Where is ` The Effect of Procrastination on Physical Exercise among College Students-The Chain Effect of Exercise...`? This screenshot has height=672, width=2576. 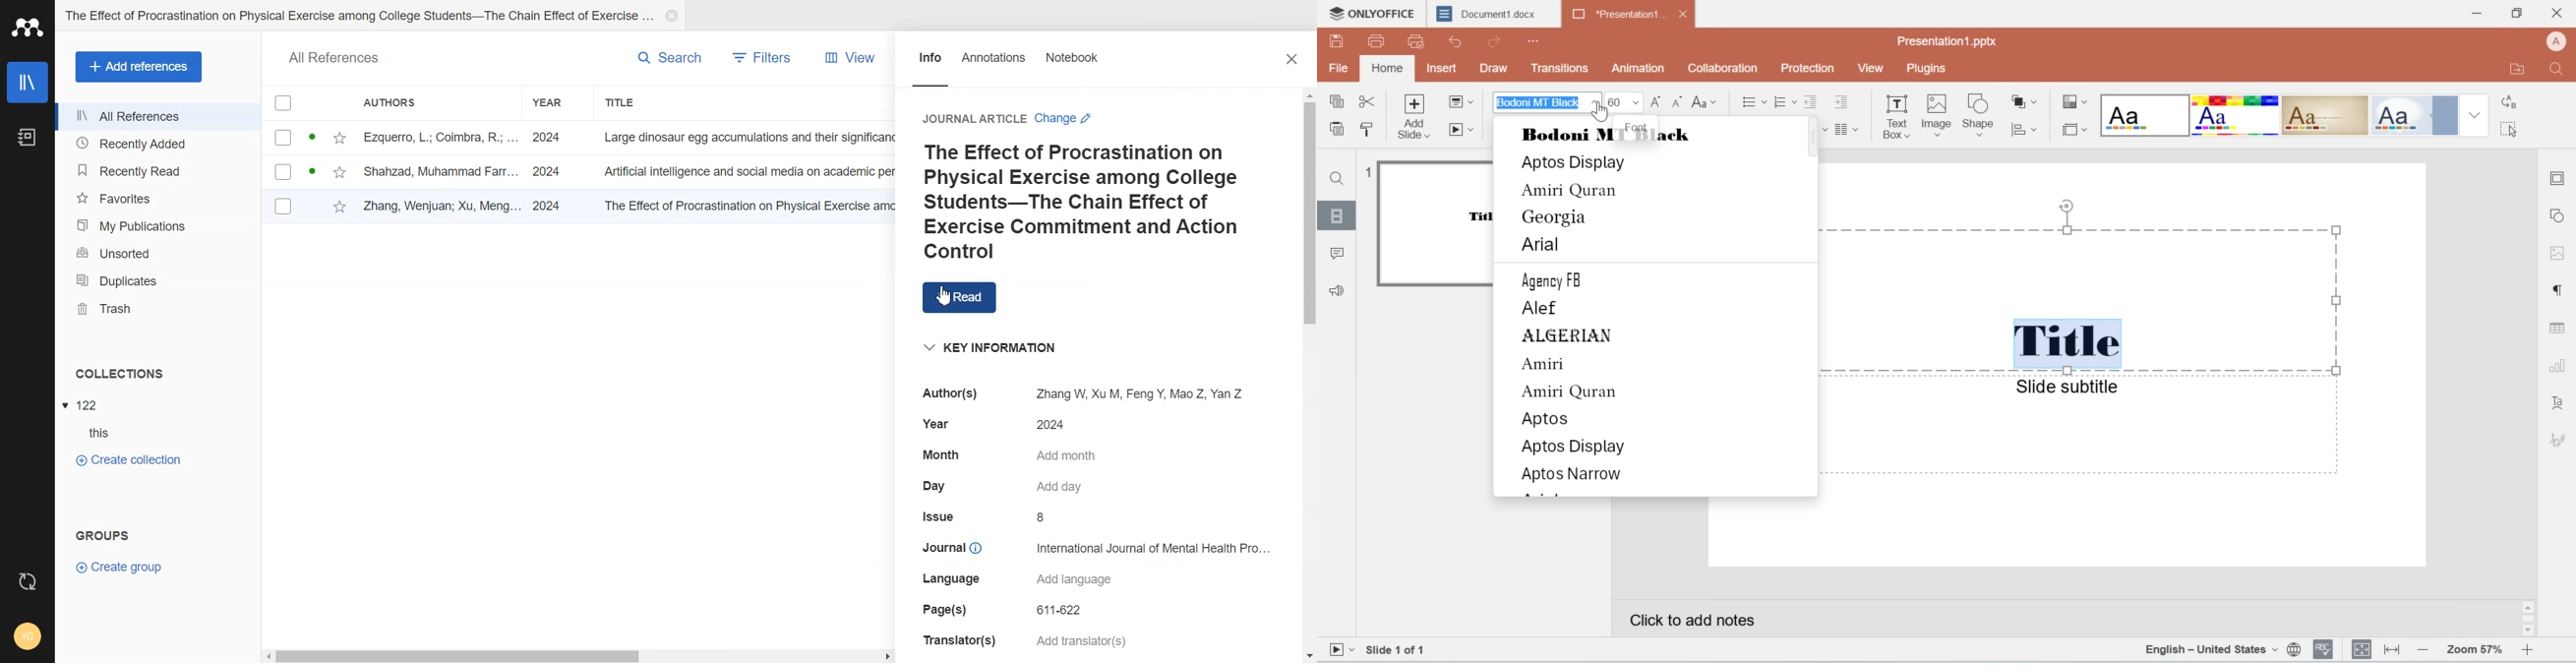
 The Effect of Procrastination on Physical Exercise among College Students-The Chain Effect of Exercise... is located at coordinates (358, 13).